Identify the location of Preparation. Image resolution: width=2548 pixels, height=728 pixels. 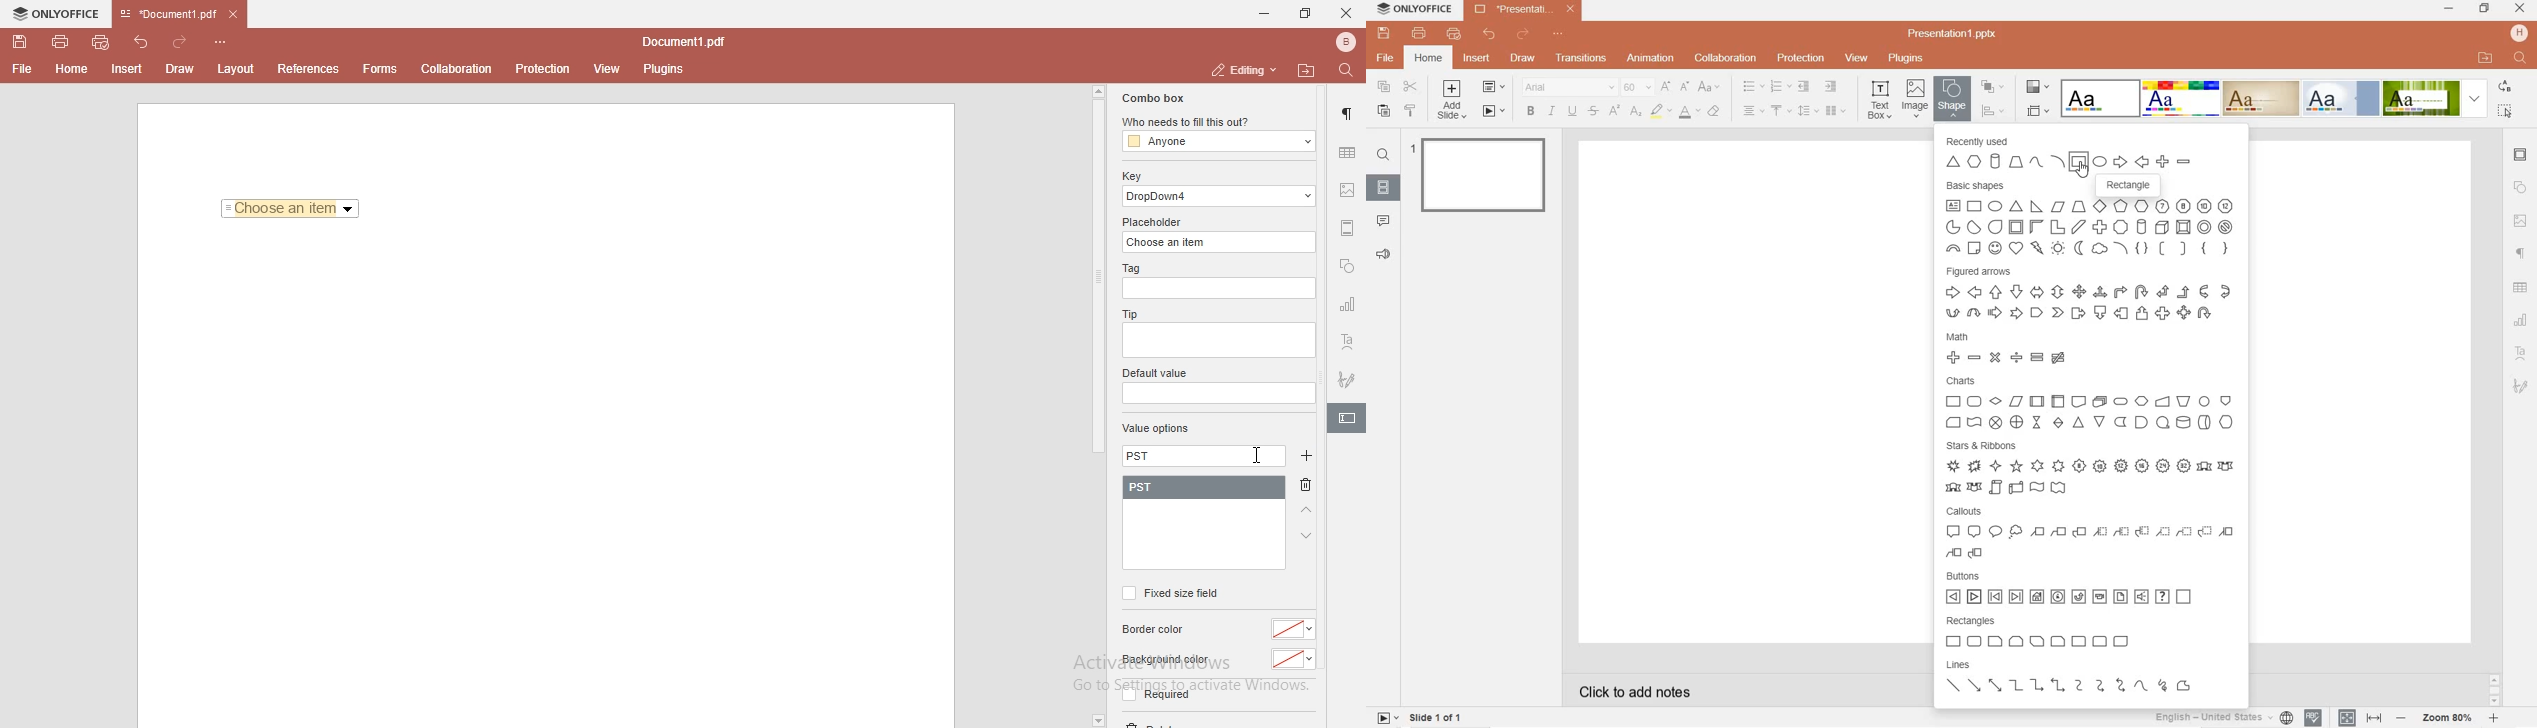
(2141, 402).